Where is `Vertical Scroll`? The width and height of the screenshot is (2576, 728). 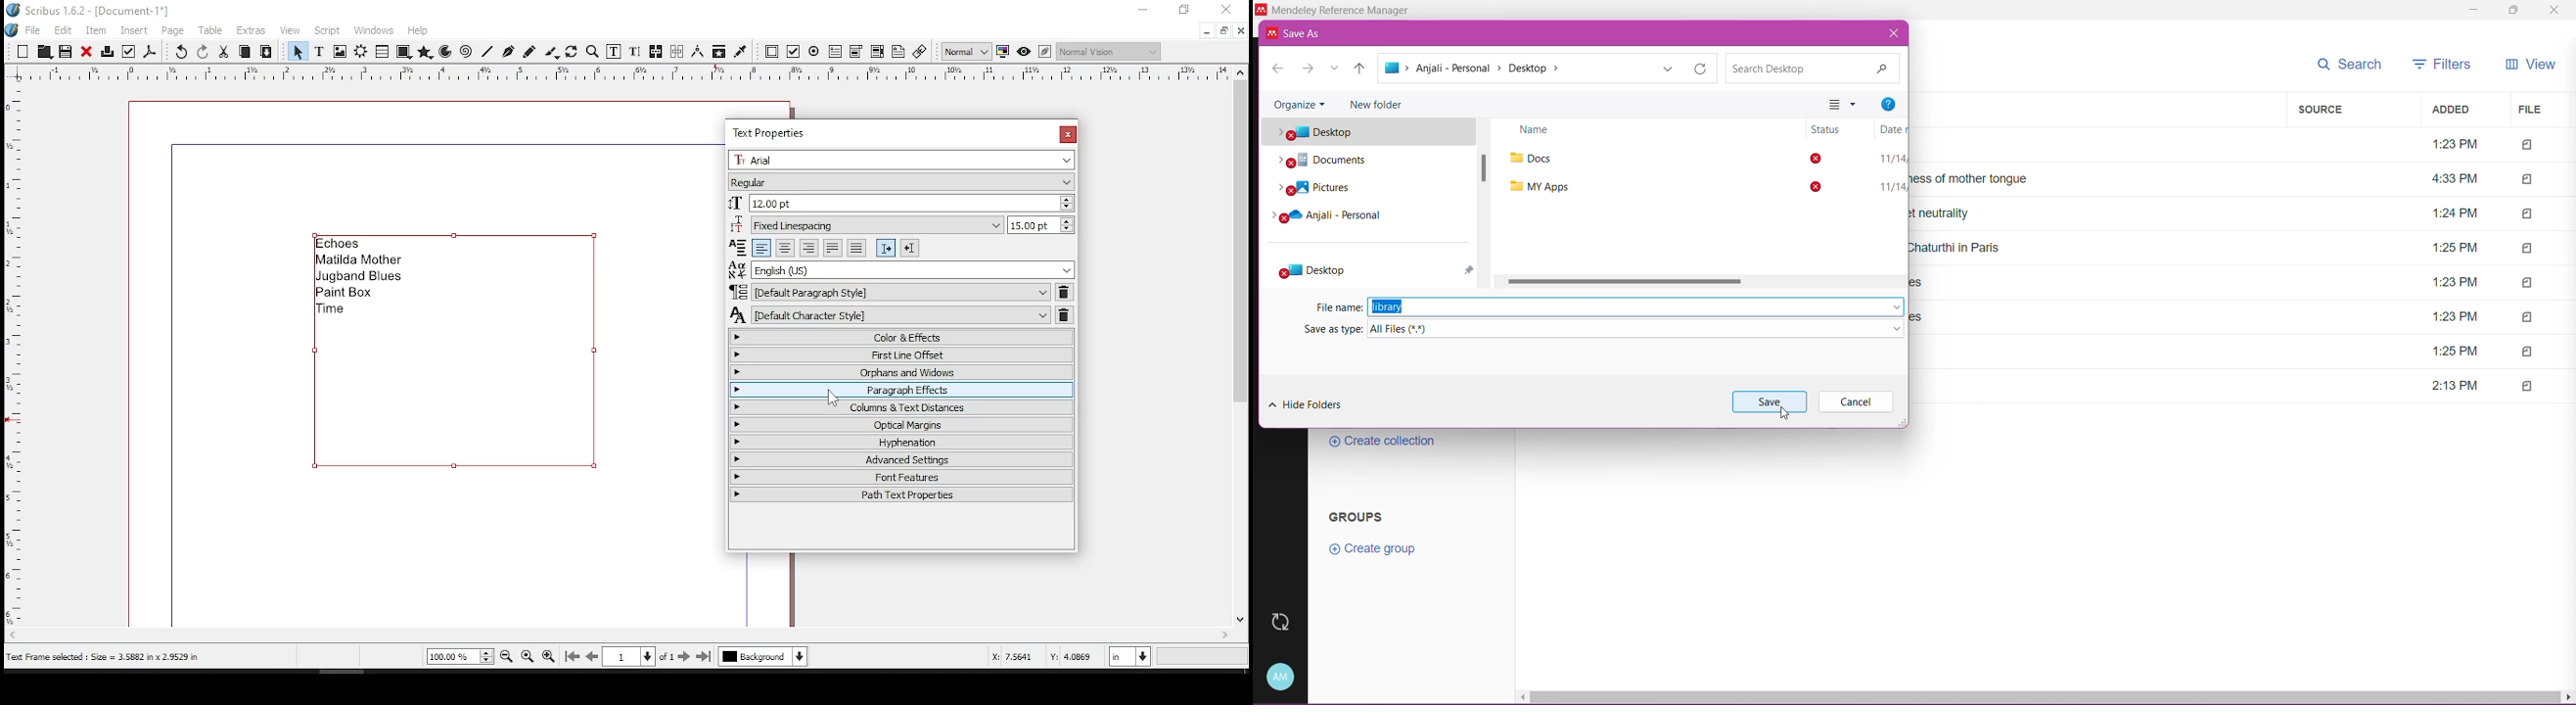
Vertical Scroll is located at coordinates (1485, 174).